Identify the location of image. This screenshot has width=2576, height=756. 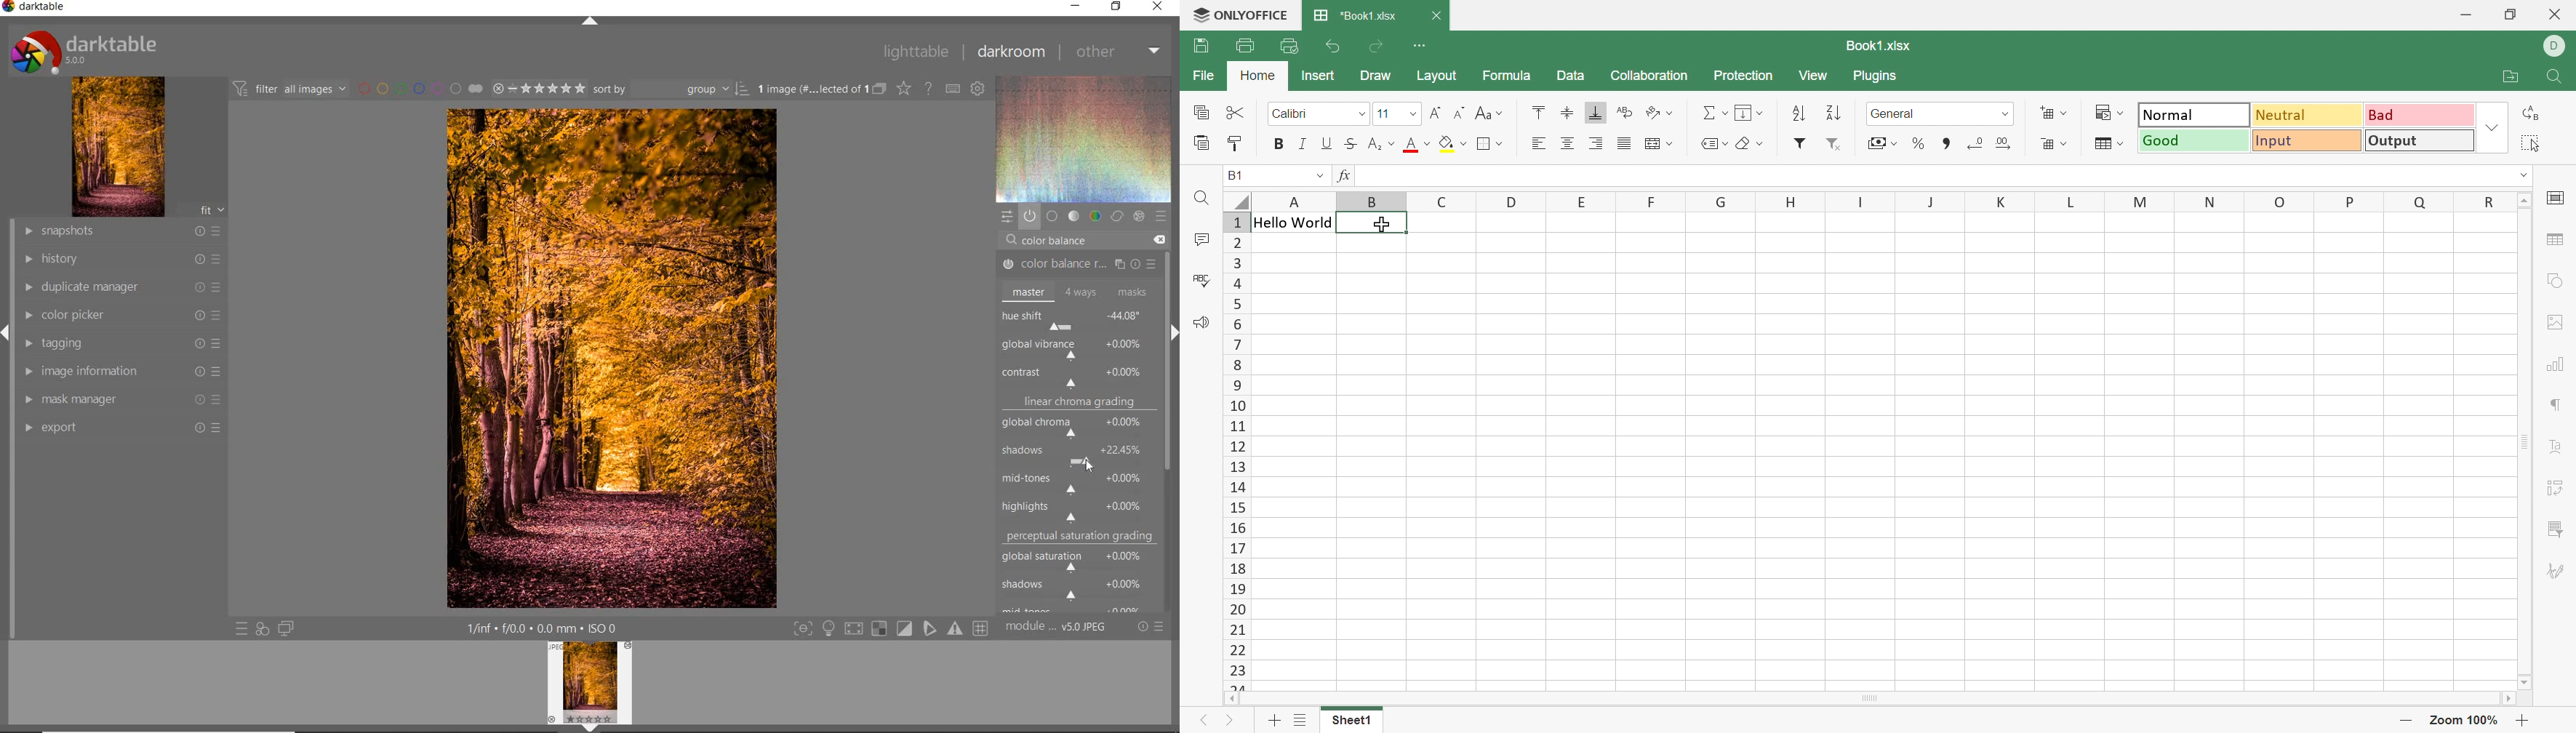
(119, 147).